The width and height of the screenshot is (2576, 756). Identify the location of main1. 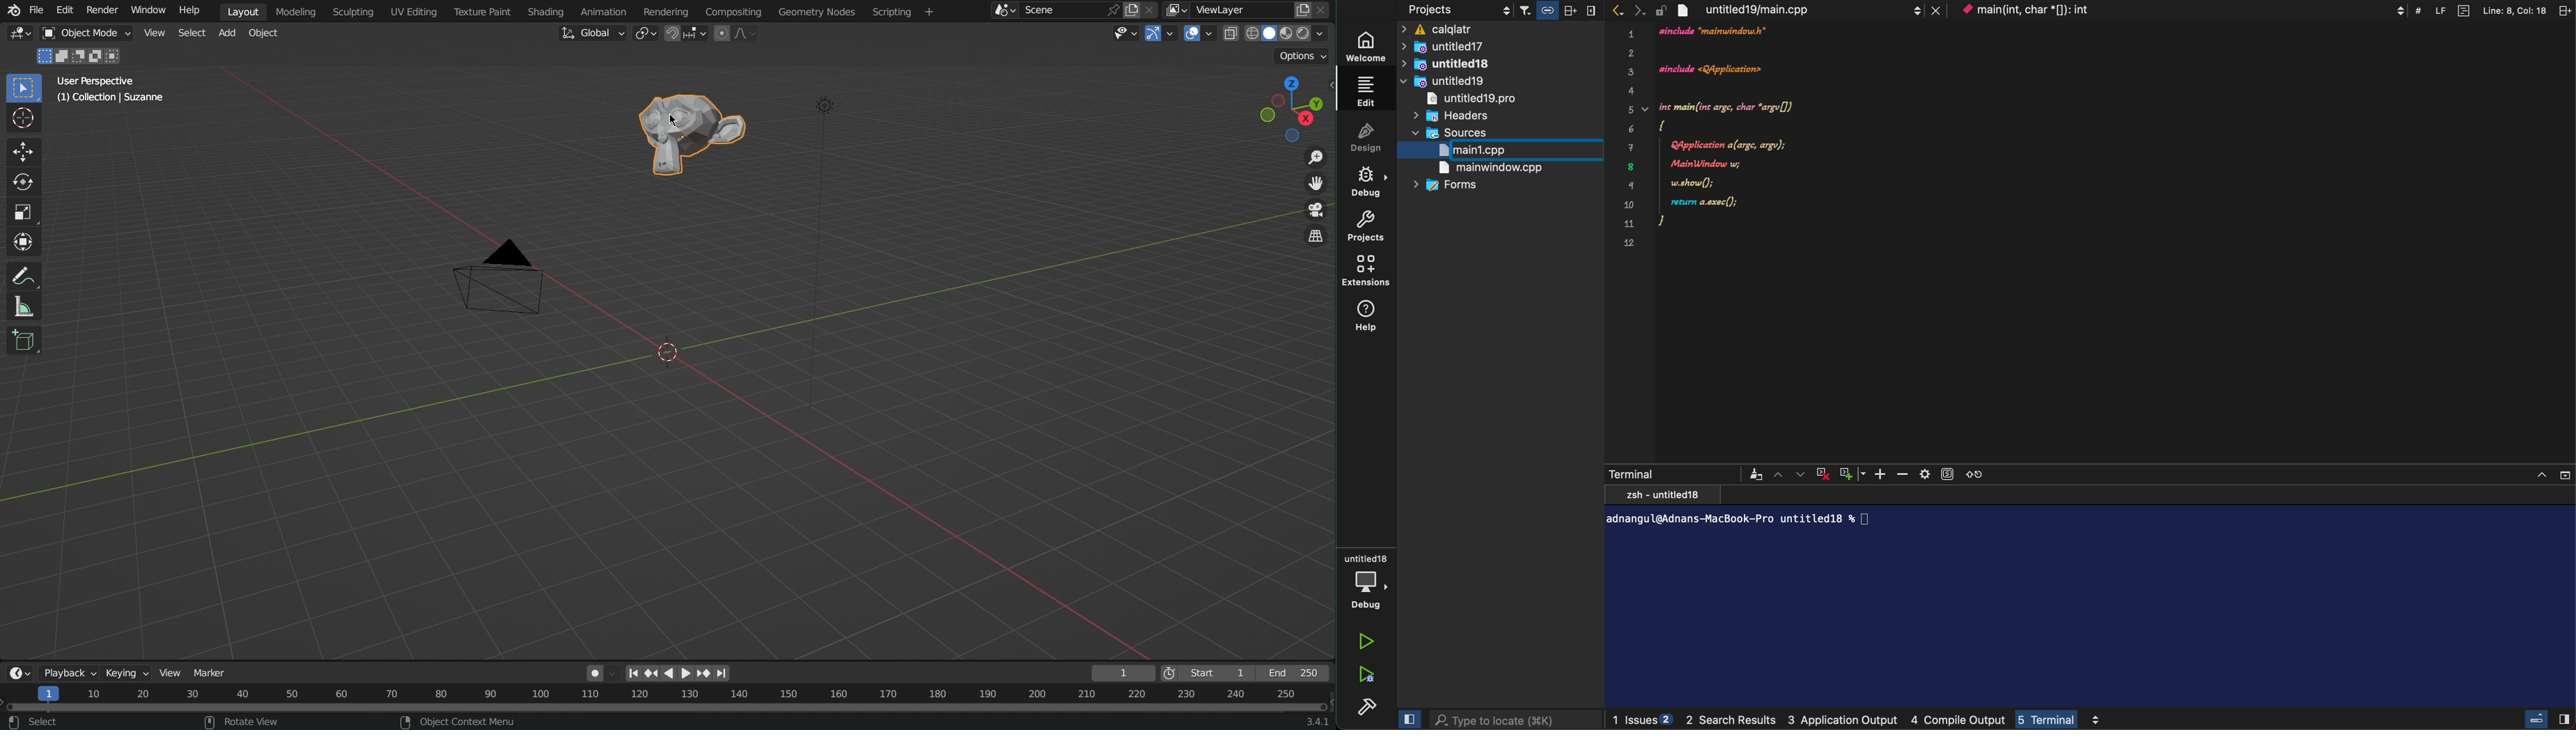
(1488, 150).